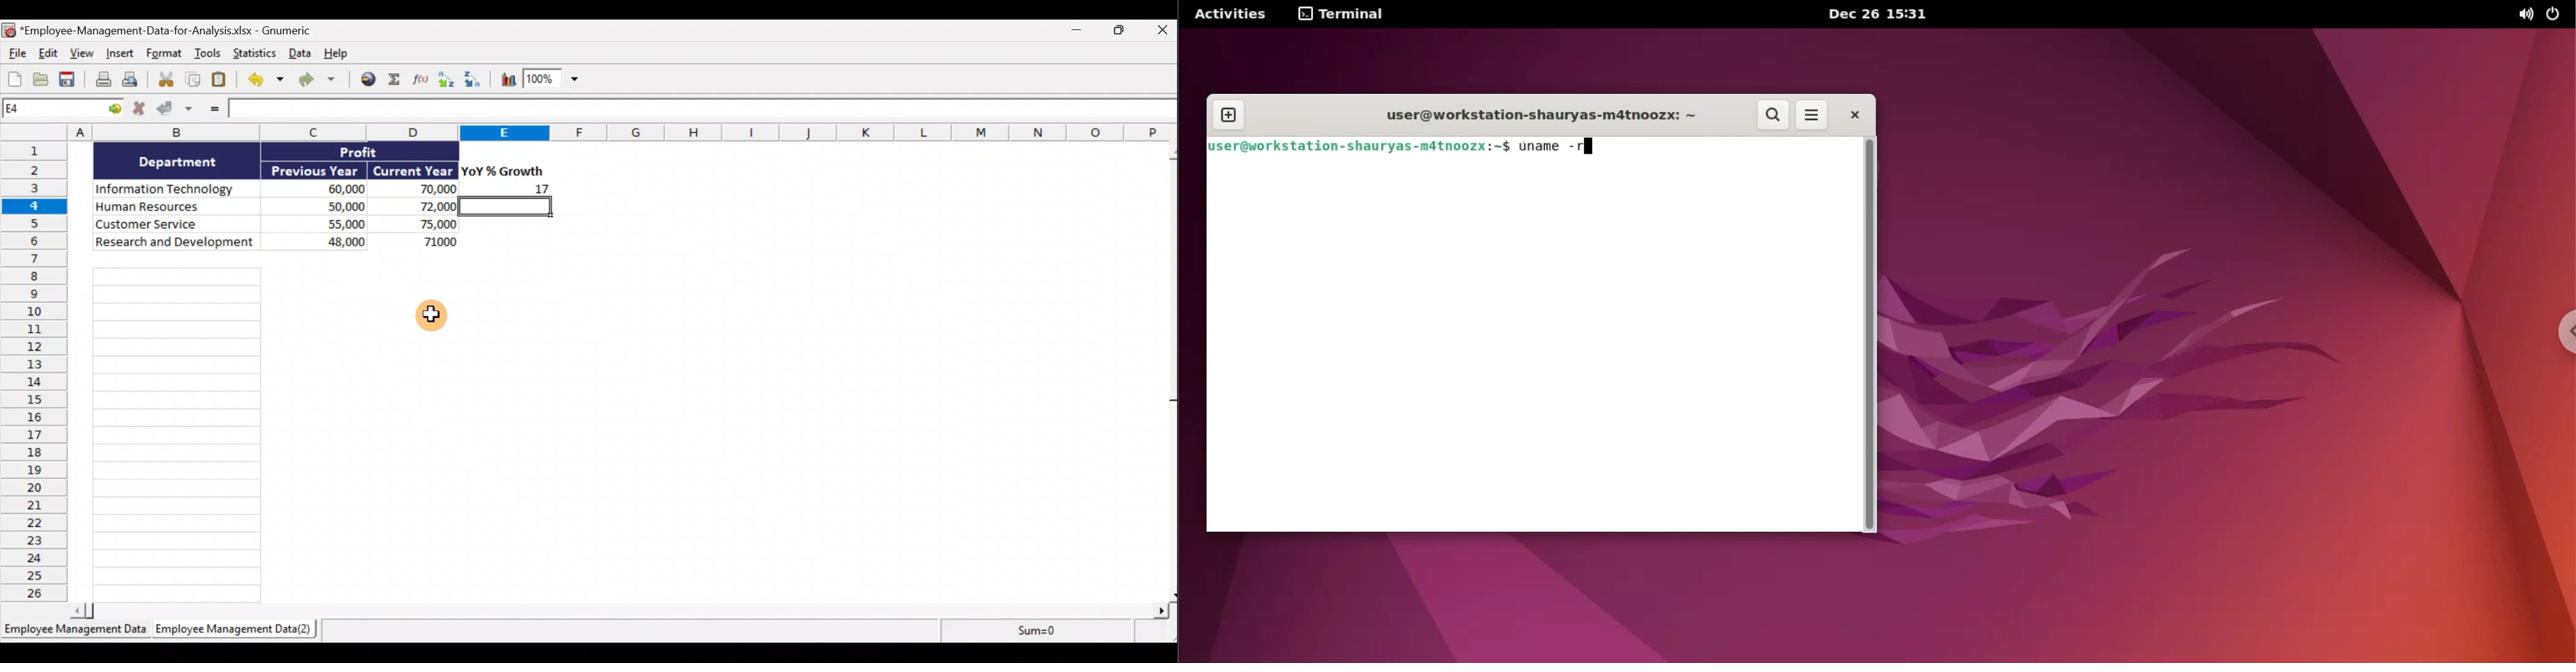 The height and width of the screenshot is (672, 2576). I want to click on Close, so click(1163, 29).